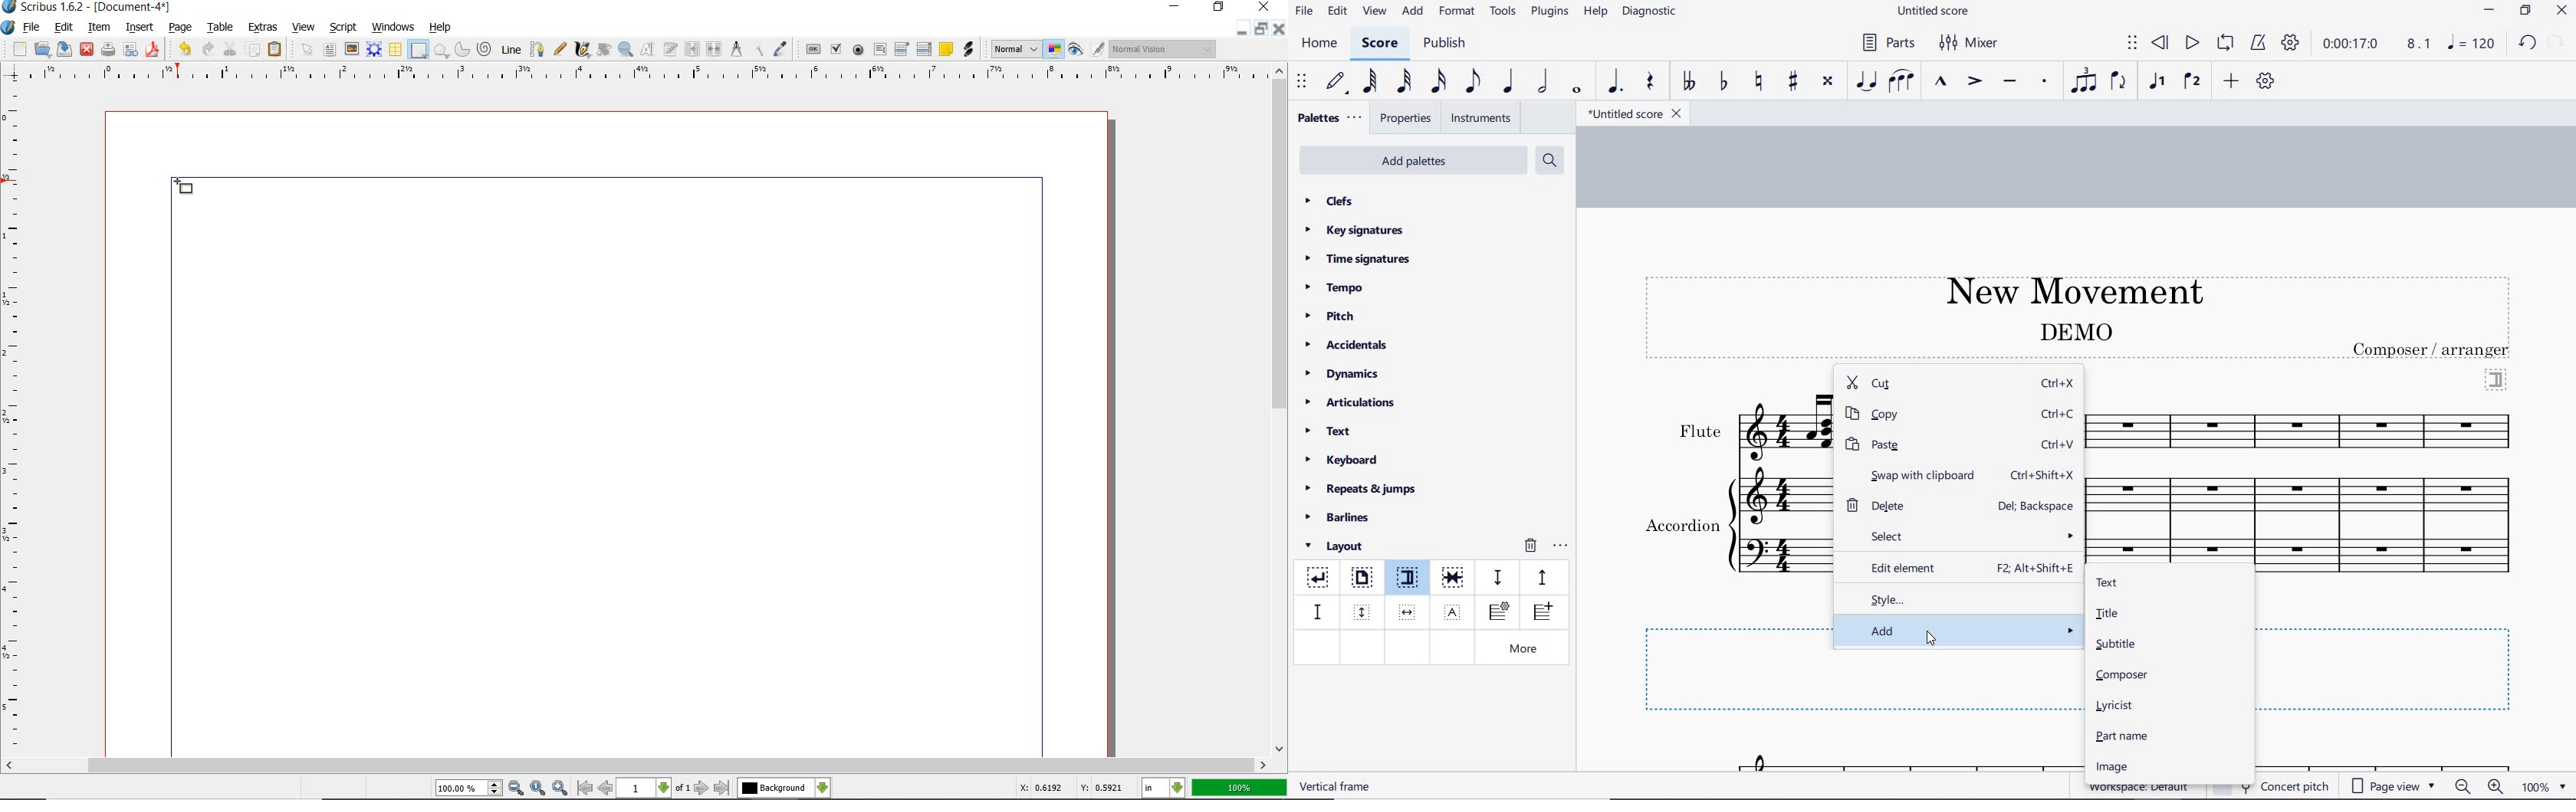 Image resolution: width=2576 pixels, height=812 pixels. I want to click on key signatures, so click(1353, 230).